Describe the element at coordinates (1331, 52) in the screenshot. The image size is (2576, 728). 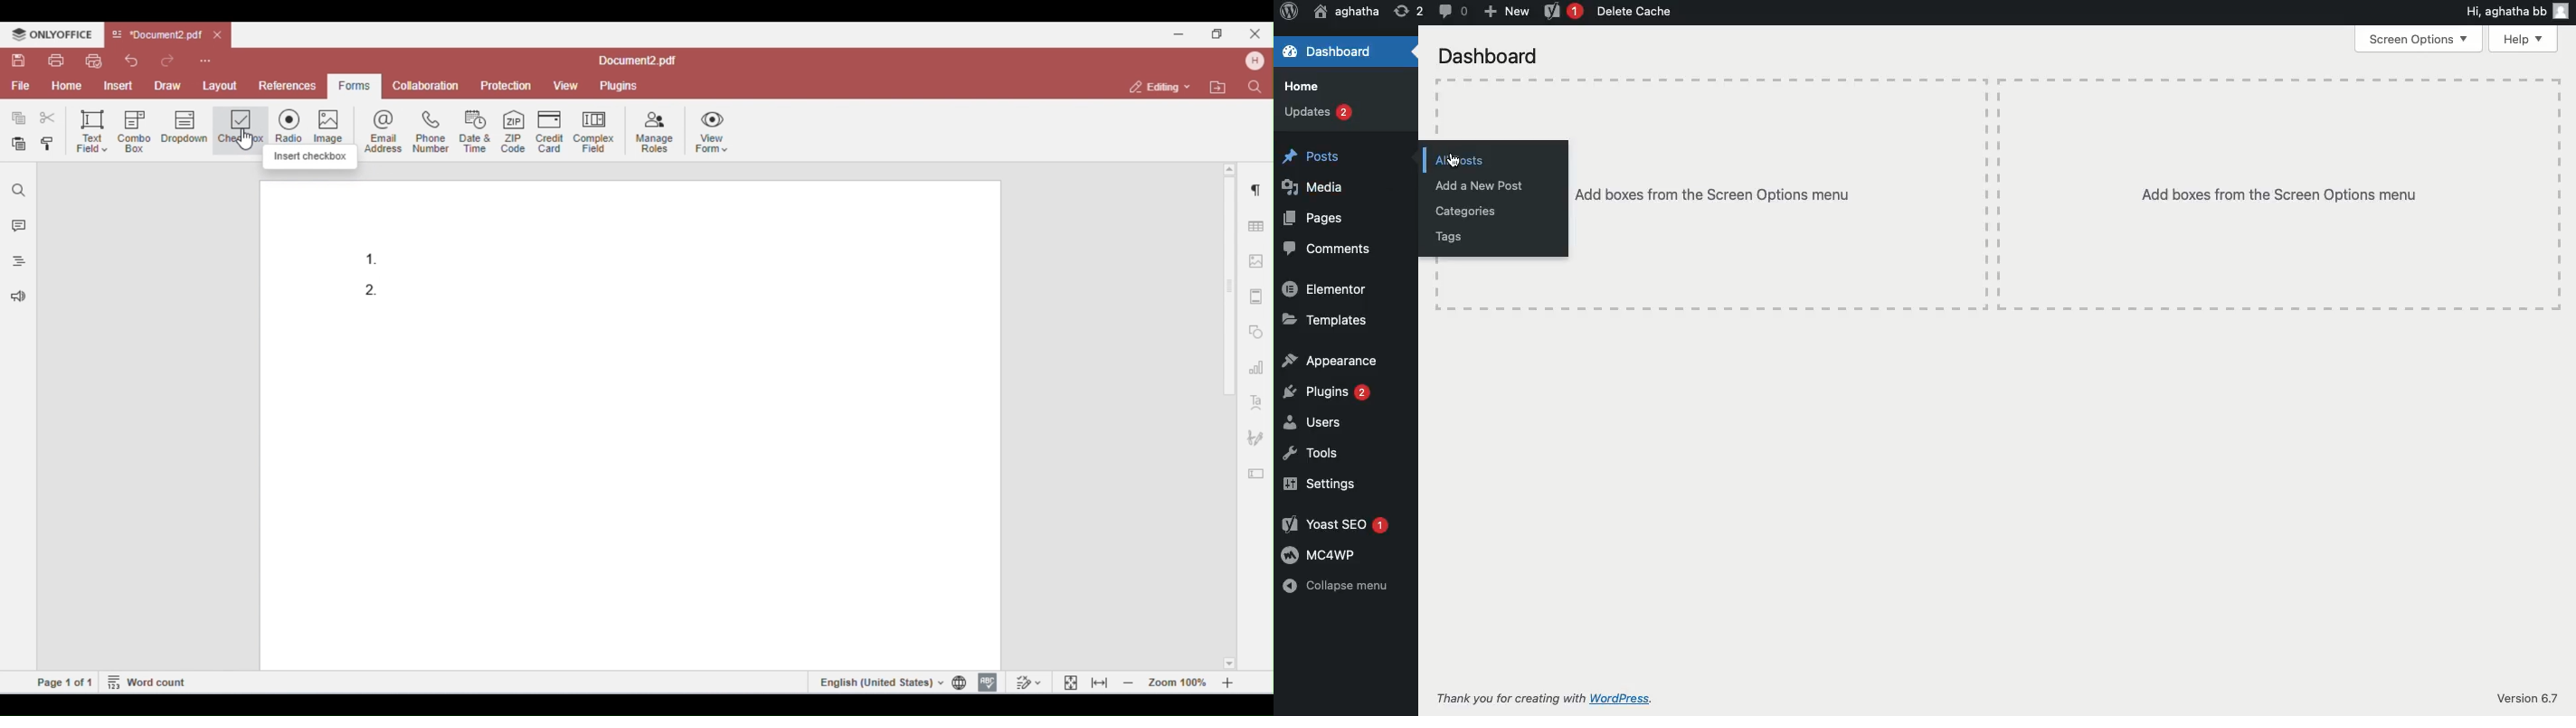
I see `Dashboard` at that location.